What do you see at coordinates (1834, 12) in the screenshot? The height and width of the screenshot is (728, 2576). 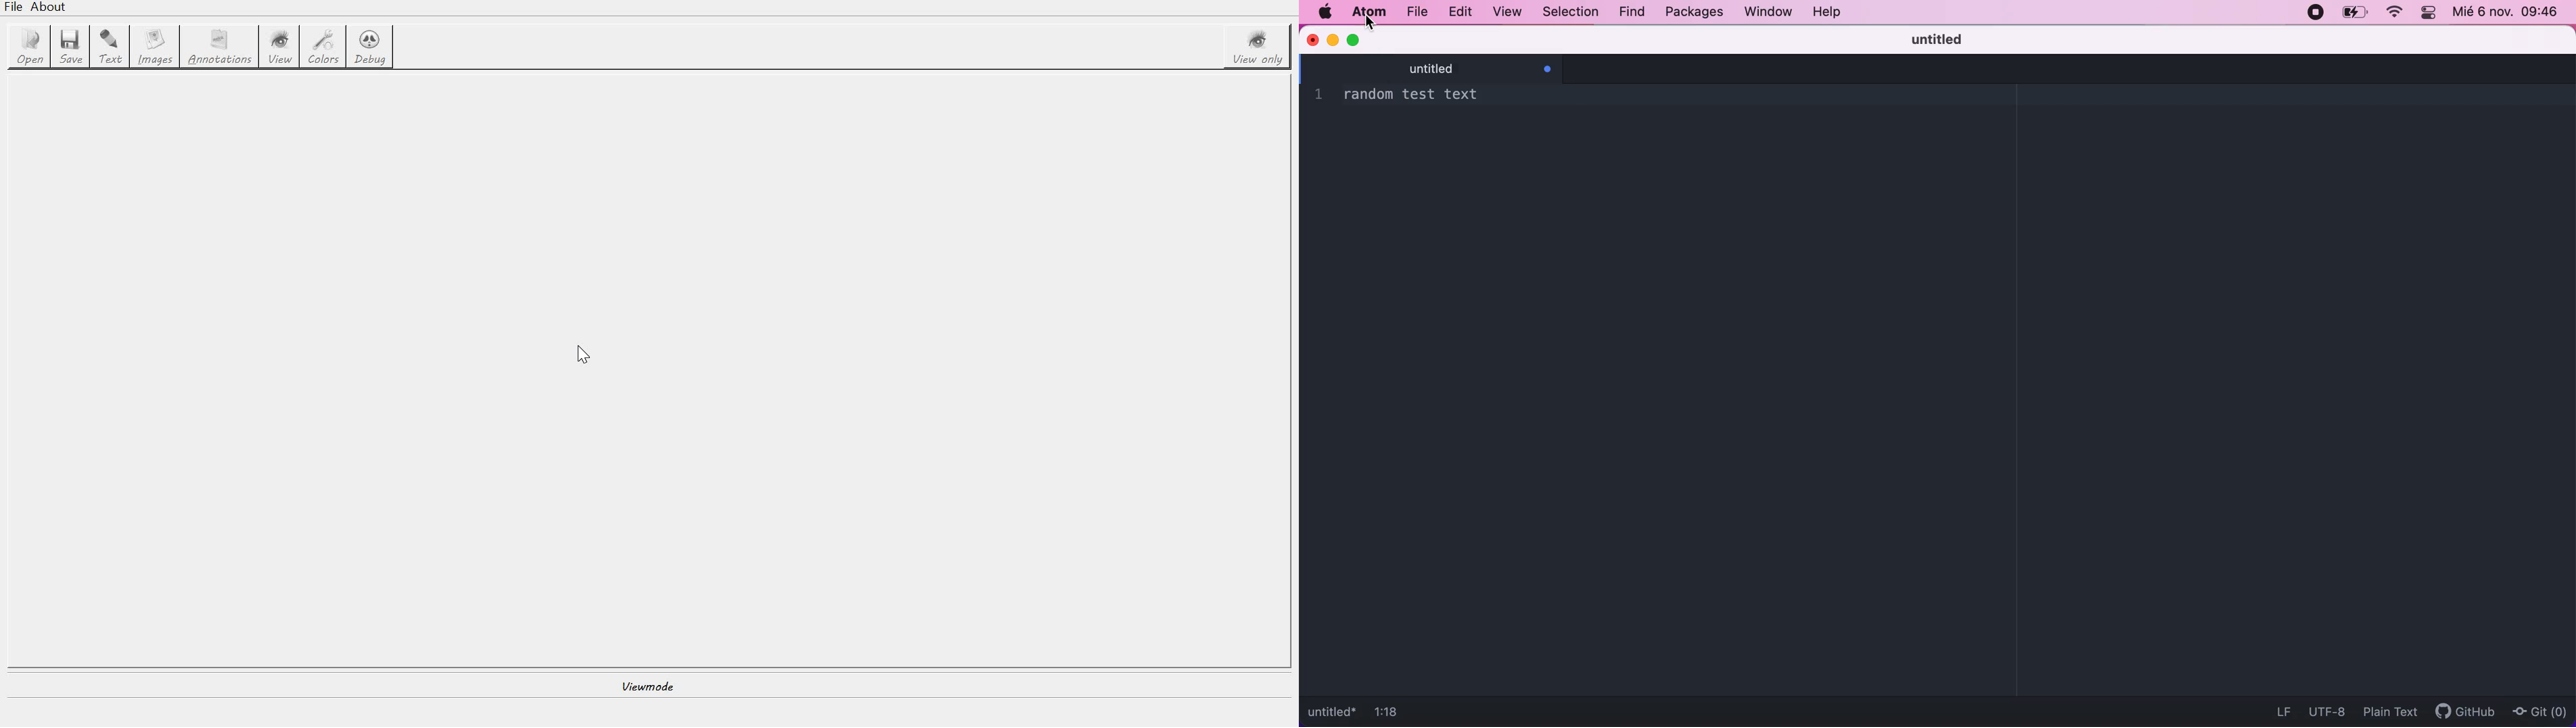 I see `help` at bounding box center [1834, 12].